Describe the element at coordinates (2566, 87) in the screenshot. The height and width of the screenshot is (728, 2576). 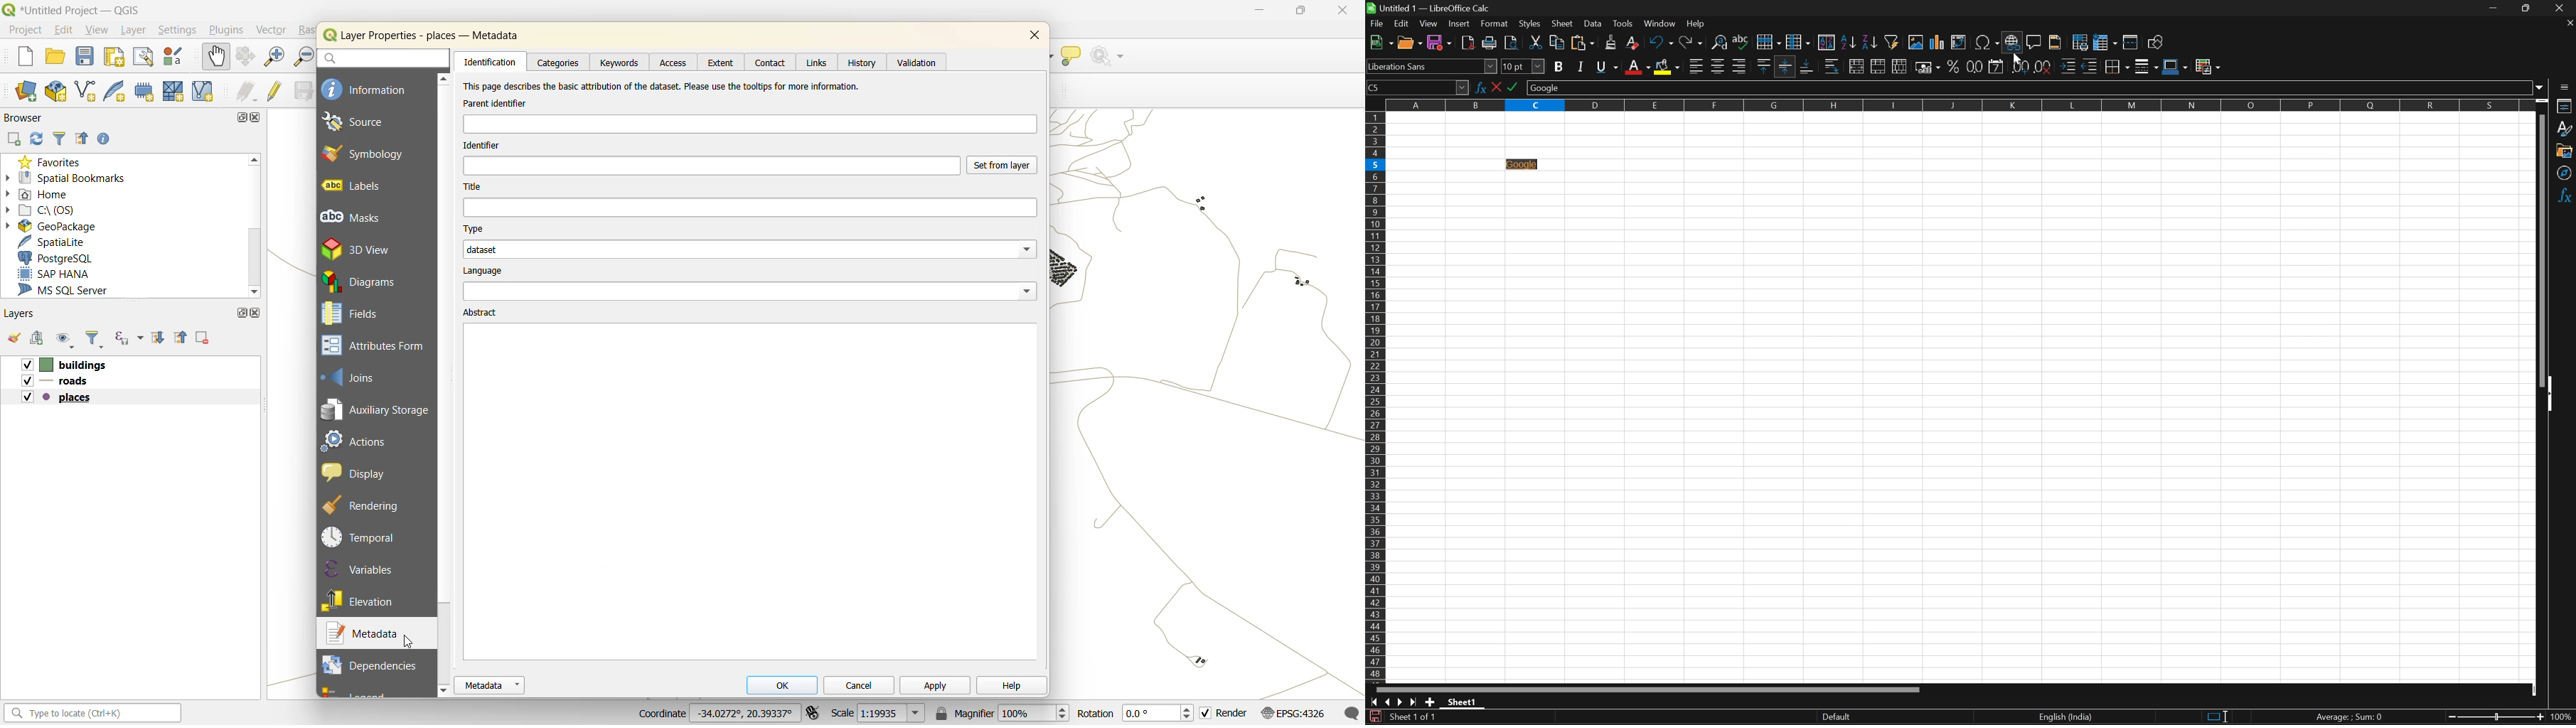
I see `Sidebar settings` at that location.